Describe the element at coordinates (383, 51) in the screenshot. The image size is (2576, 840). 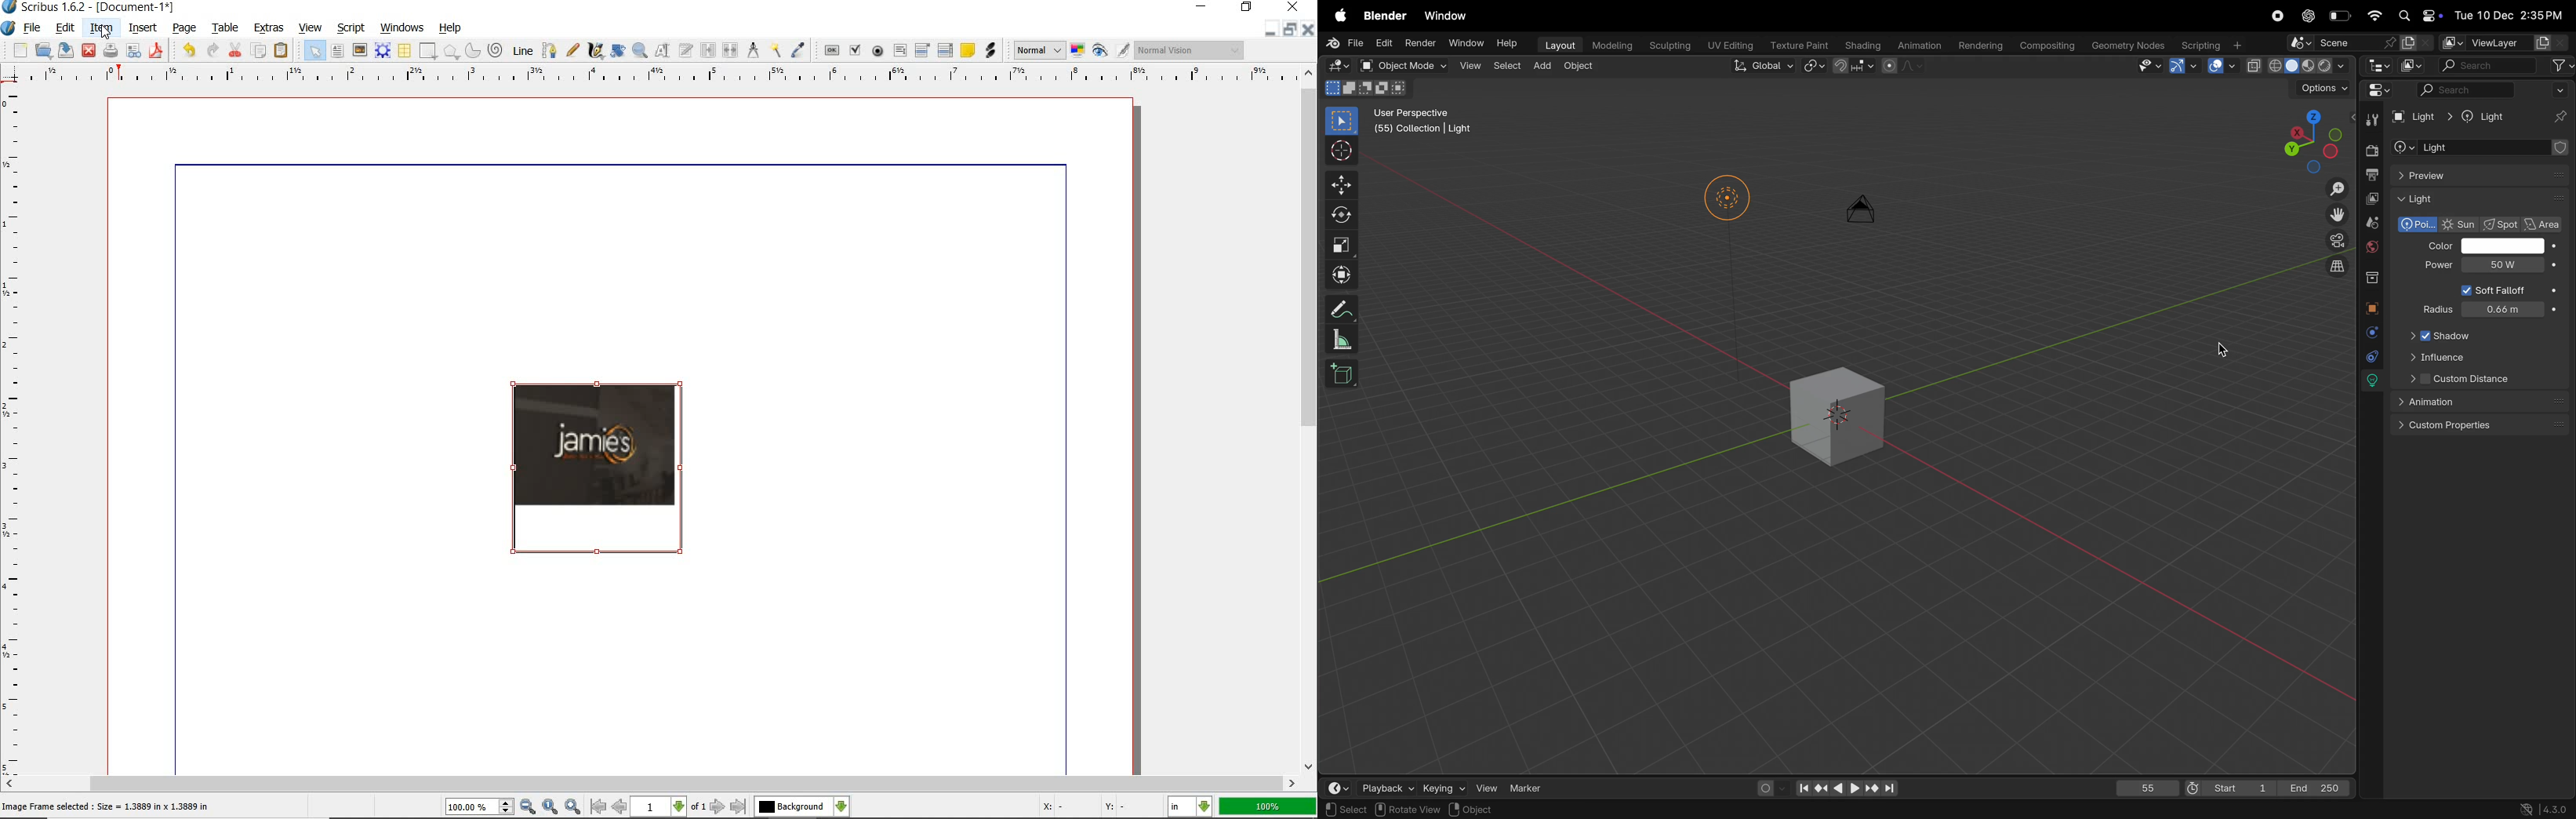
I see `render frame` at that location.